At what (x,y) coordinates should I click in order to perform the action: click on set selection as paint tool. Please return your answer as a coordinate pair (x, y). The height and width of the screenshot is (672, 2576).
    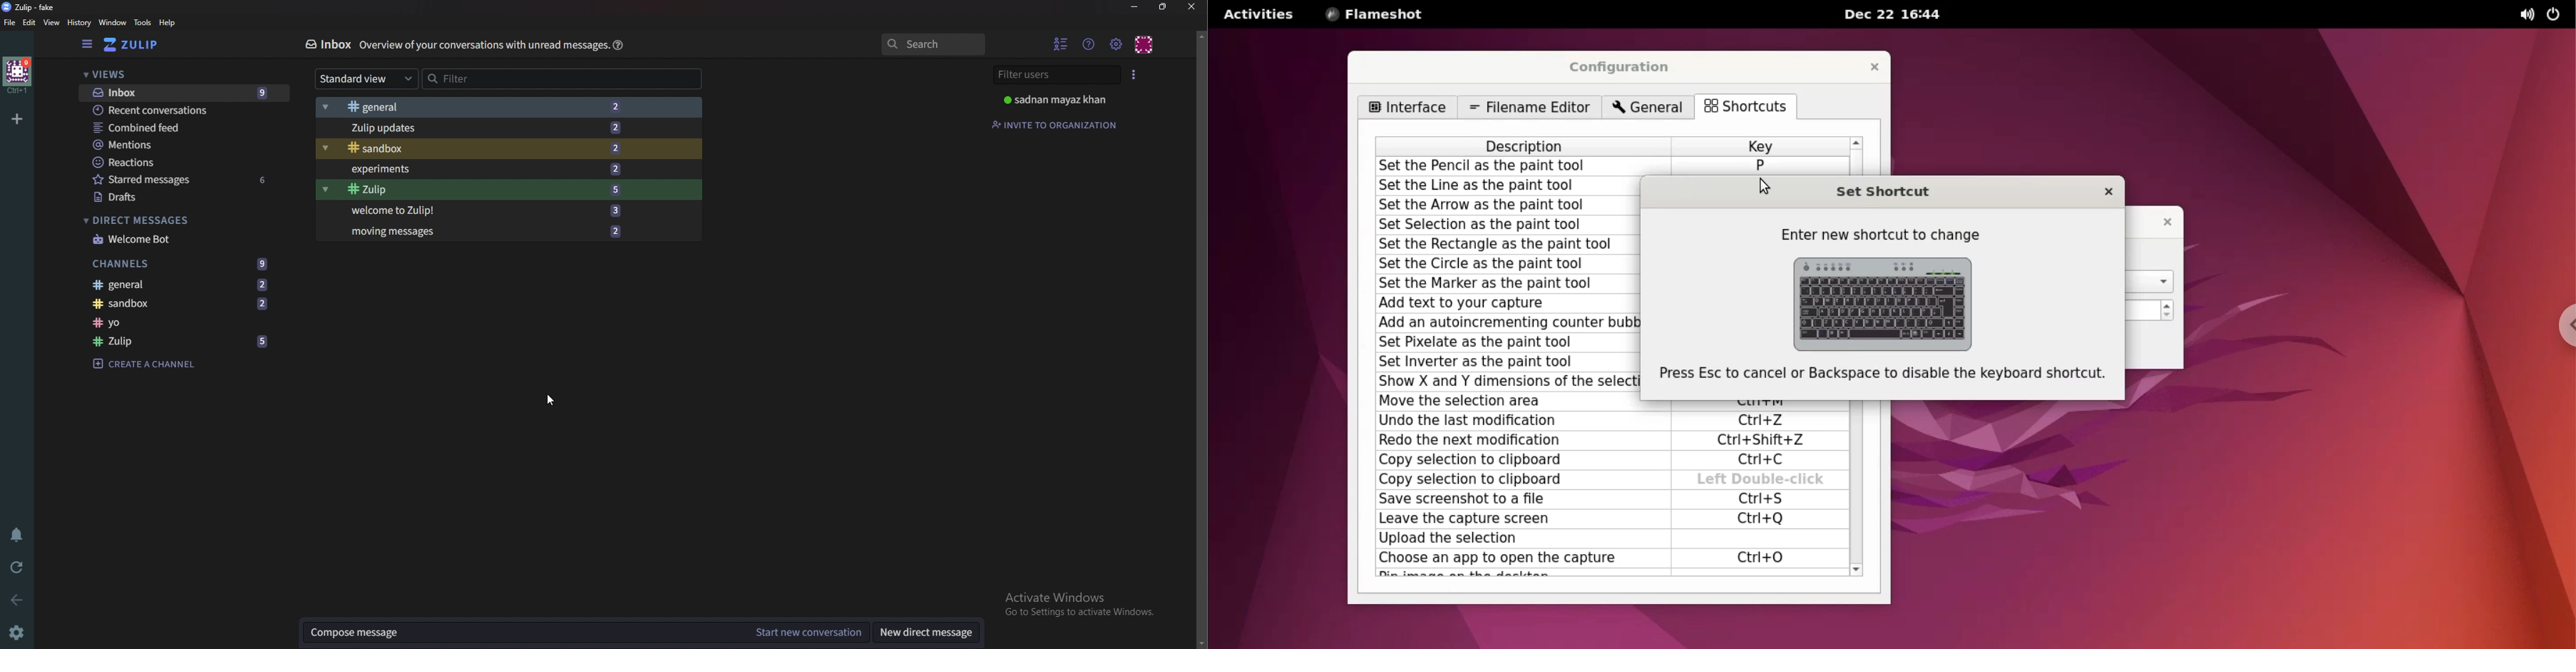
    Looking at the image, I should click on (1508, 225).